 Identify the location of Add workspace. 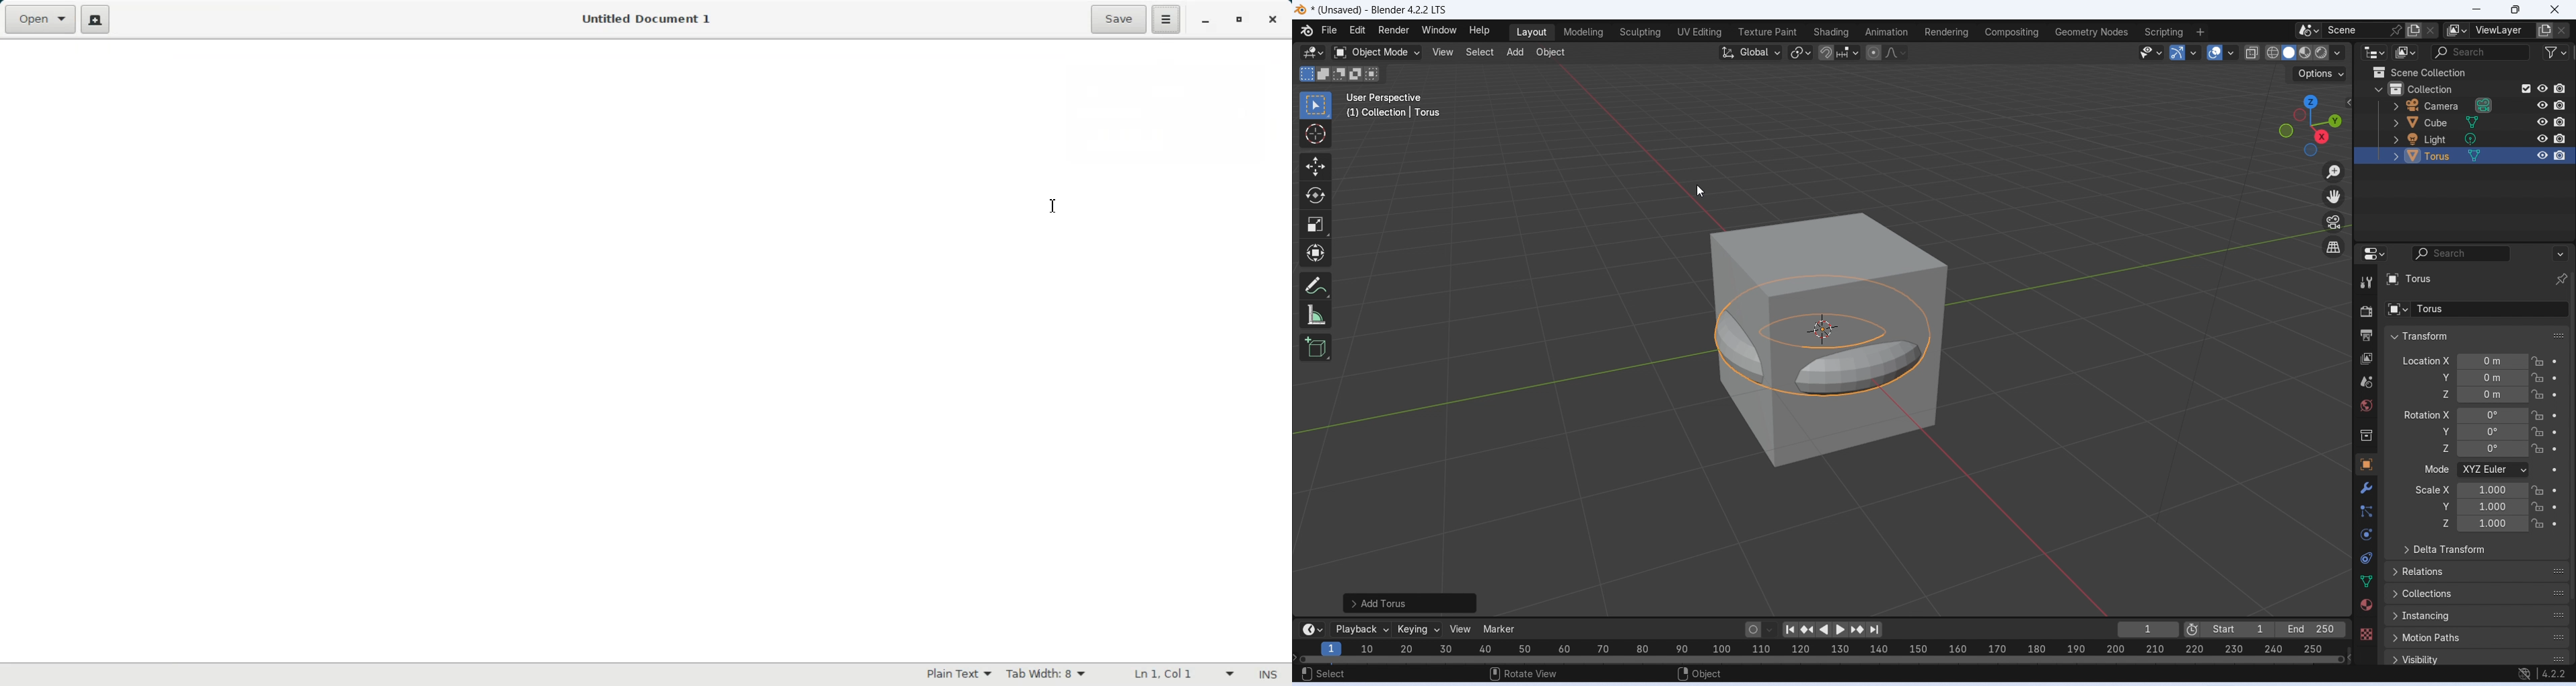
(2200, 33).